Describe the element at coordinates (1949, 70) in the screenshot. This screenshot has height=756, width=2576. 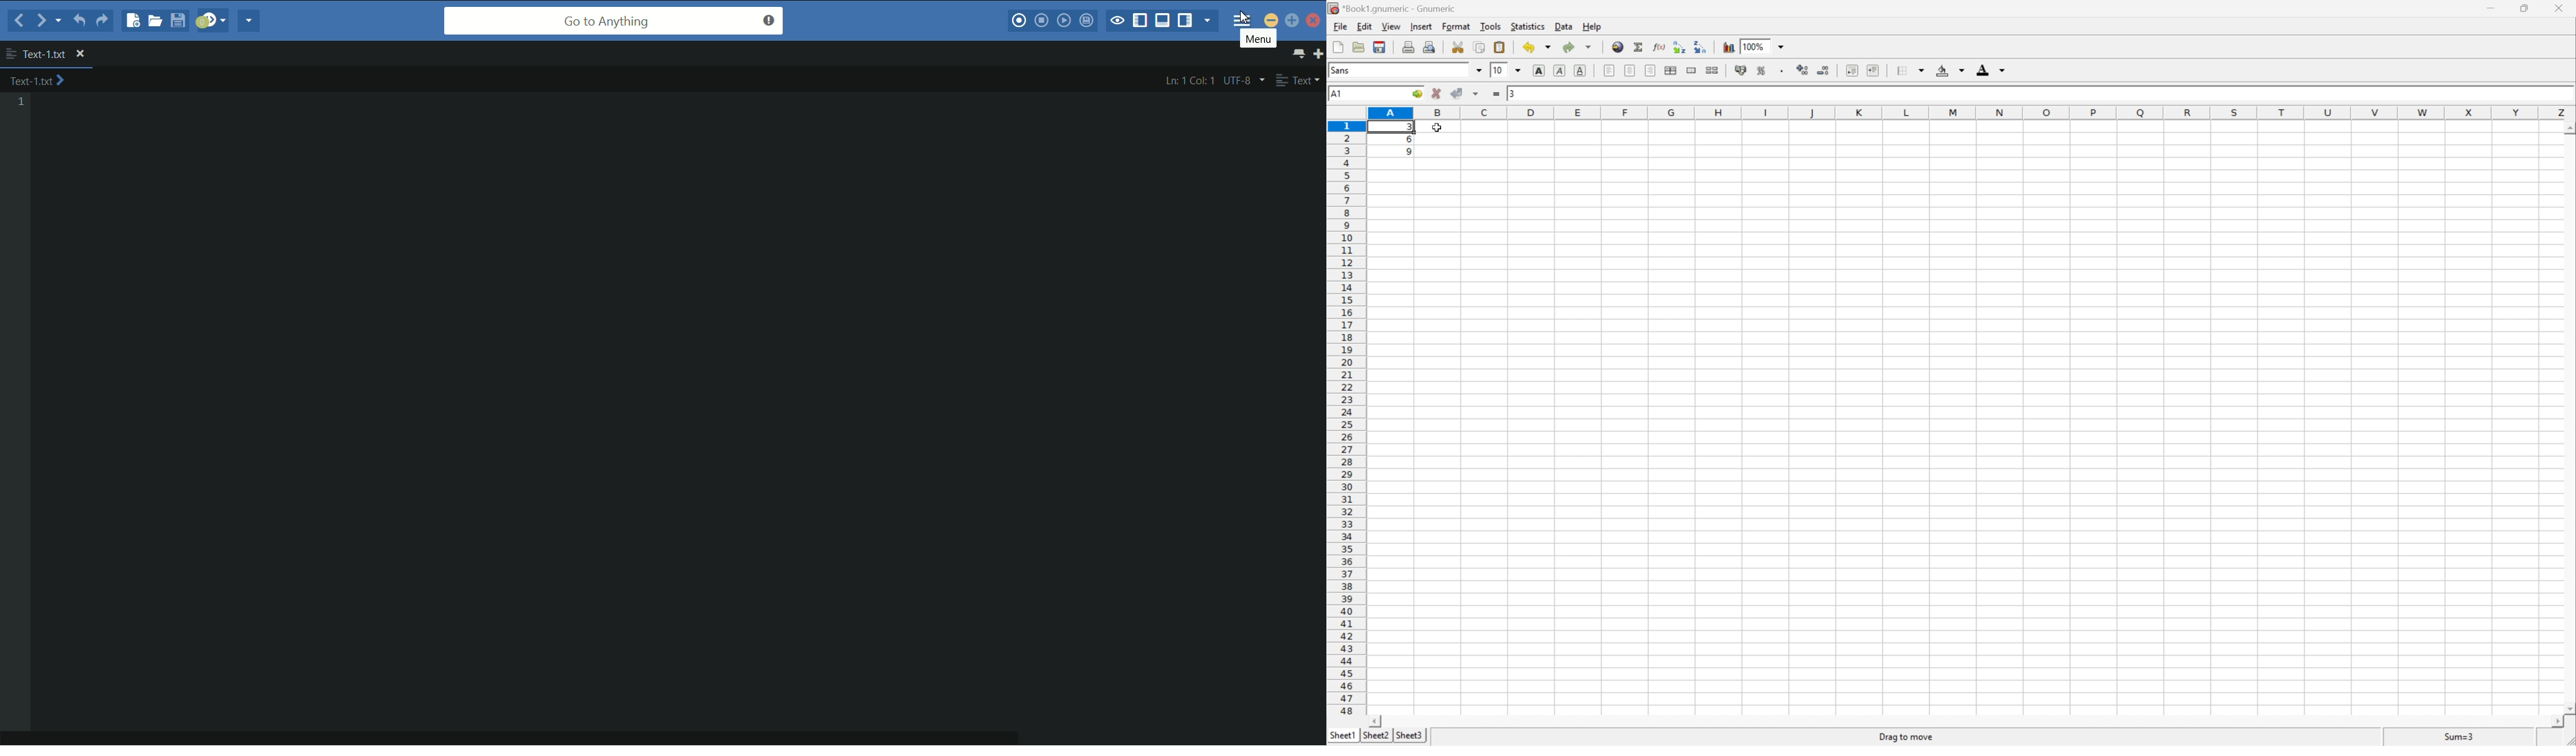
I see `Background` at that location.